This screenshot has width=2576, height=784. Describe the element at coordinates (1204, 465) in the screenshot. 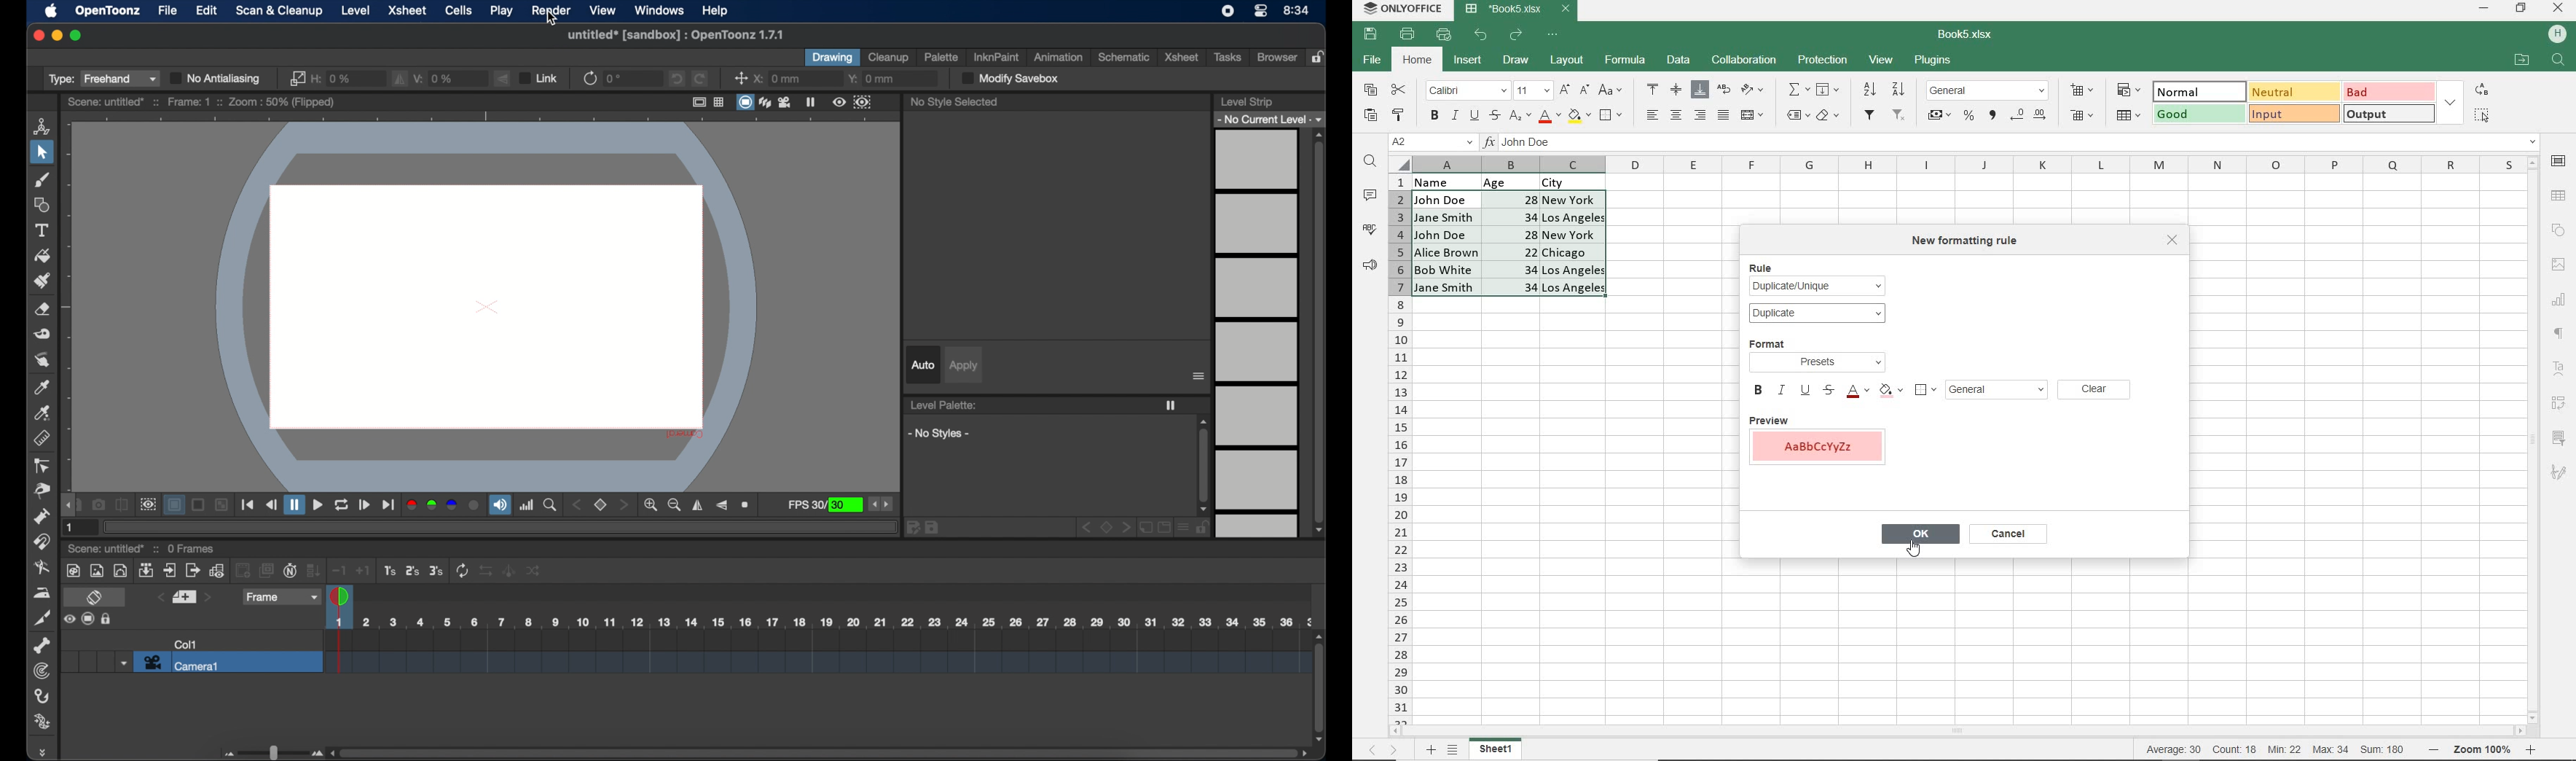

I see `scroll box` at that location.